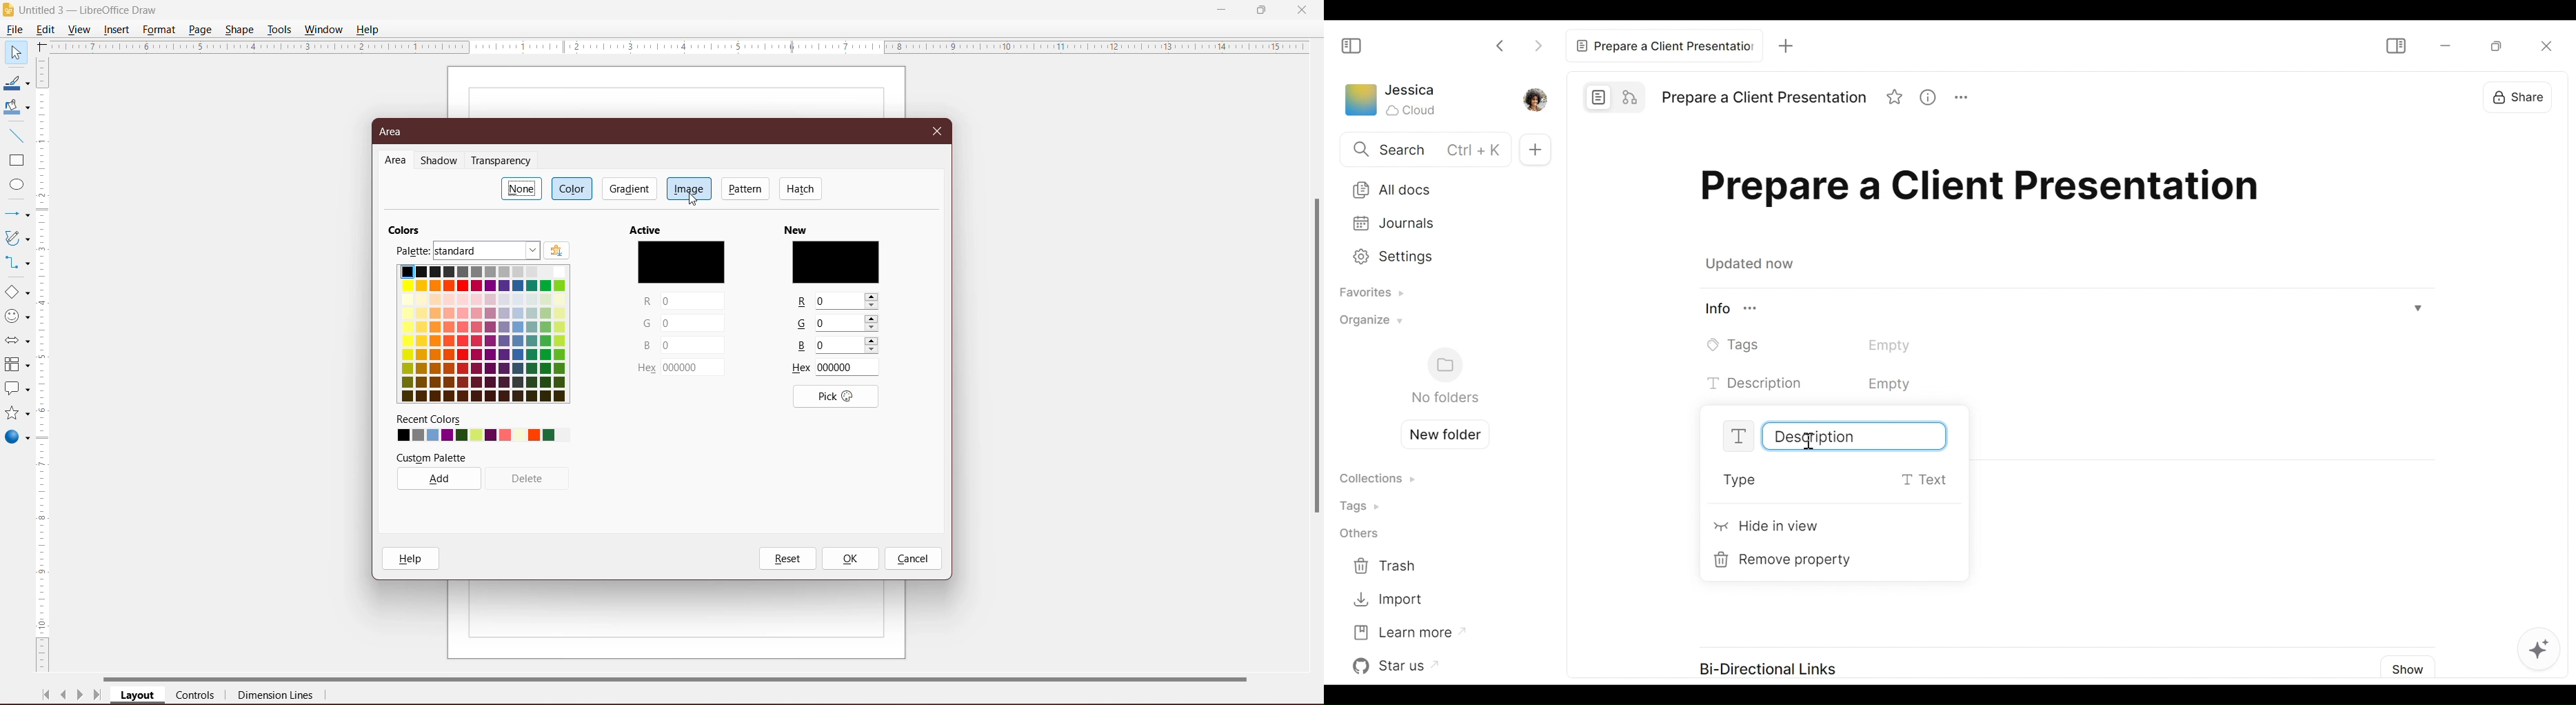 The width and height of the screenshot is (2576, 728). I want to click on Recent Colors, so click(477, 419).